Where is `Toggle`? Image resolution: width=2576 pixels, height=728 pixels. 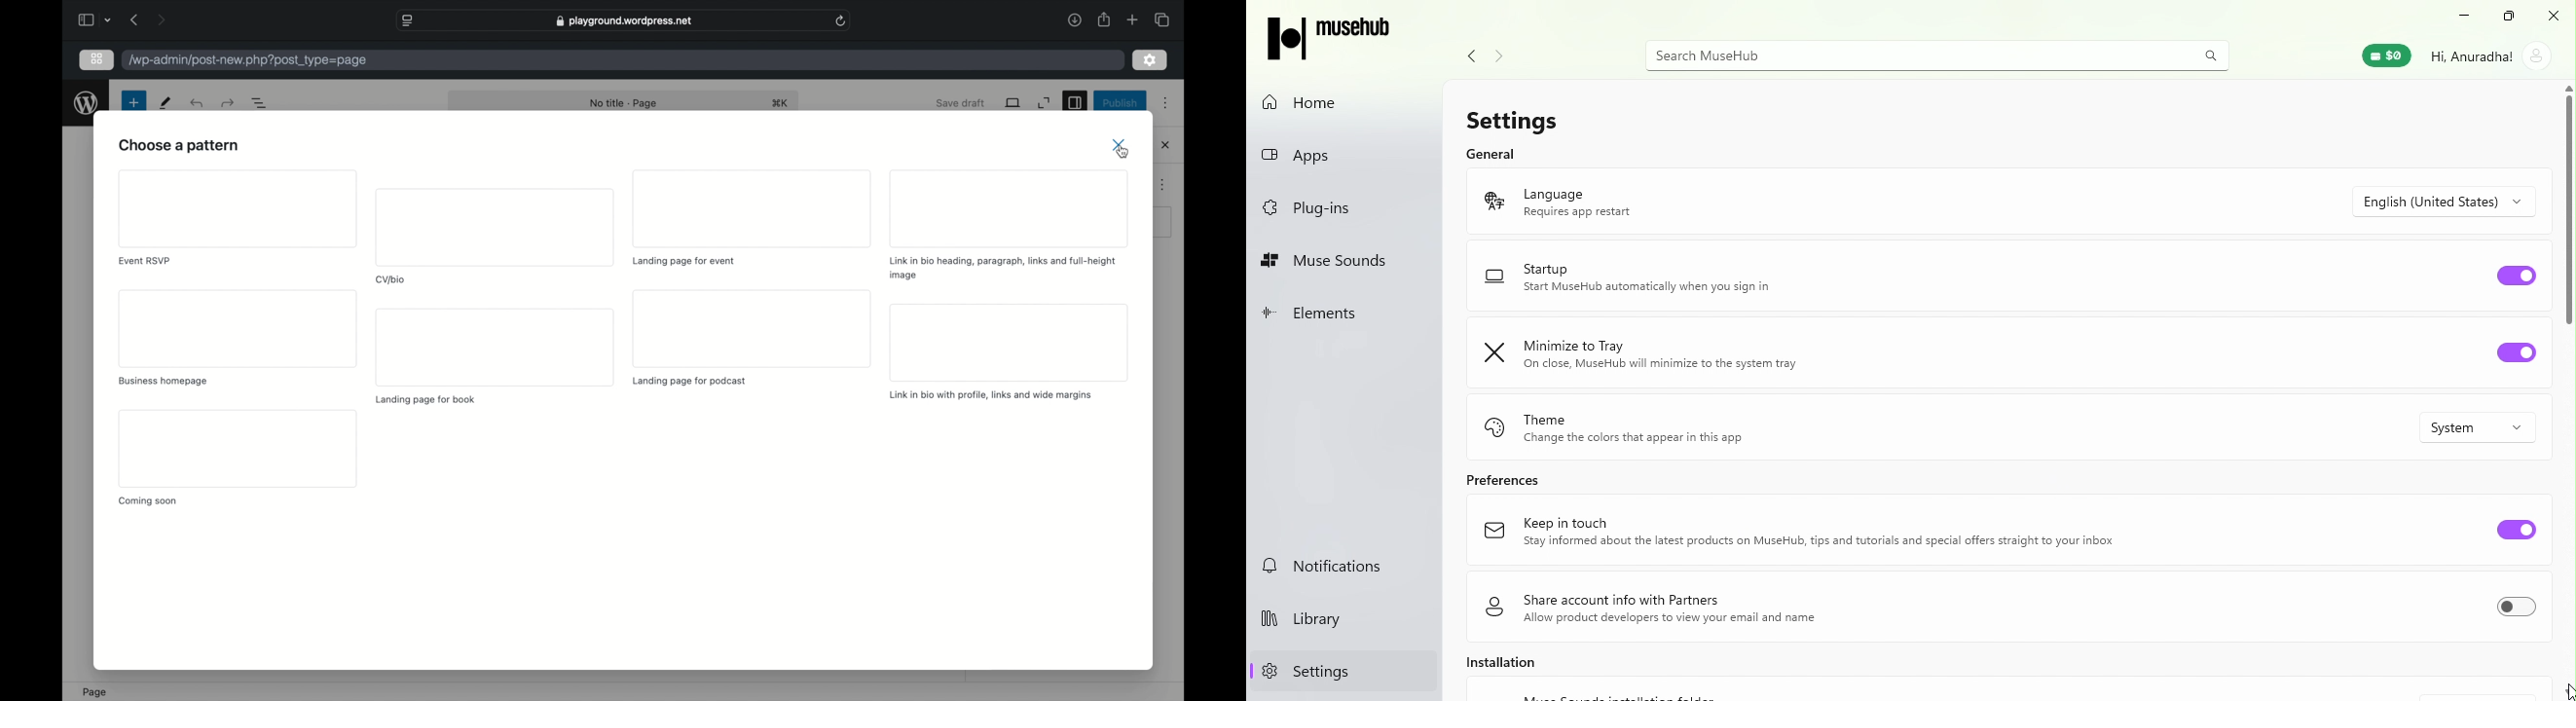 Toggle is located at coordinates (2519, 278).